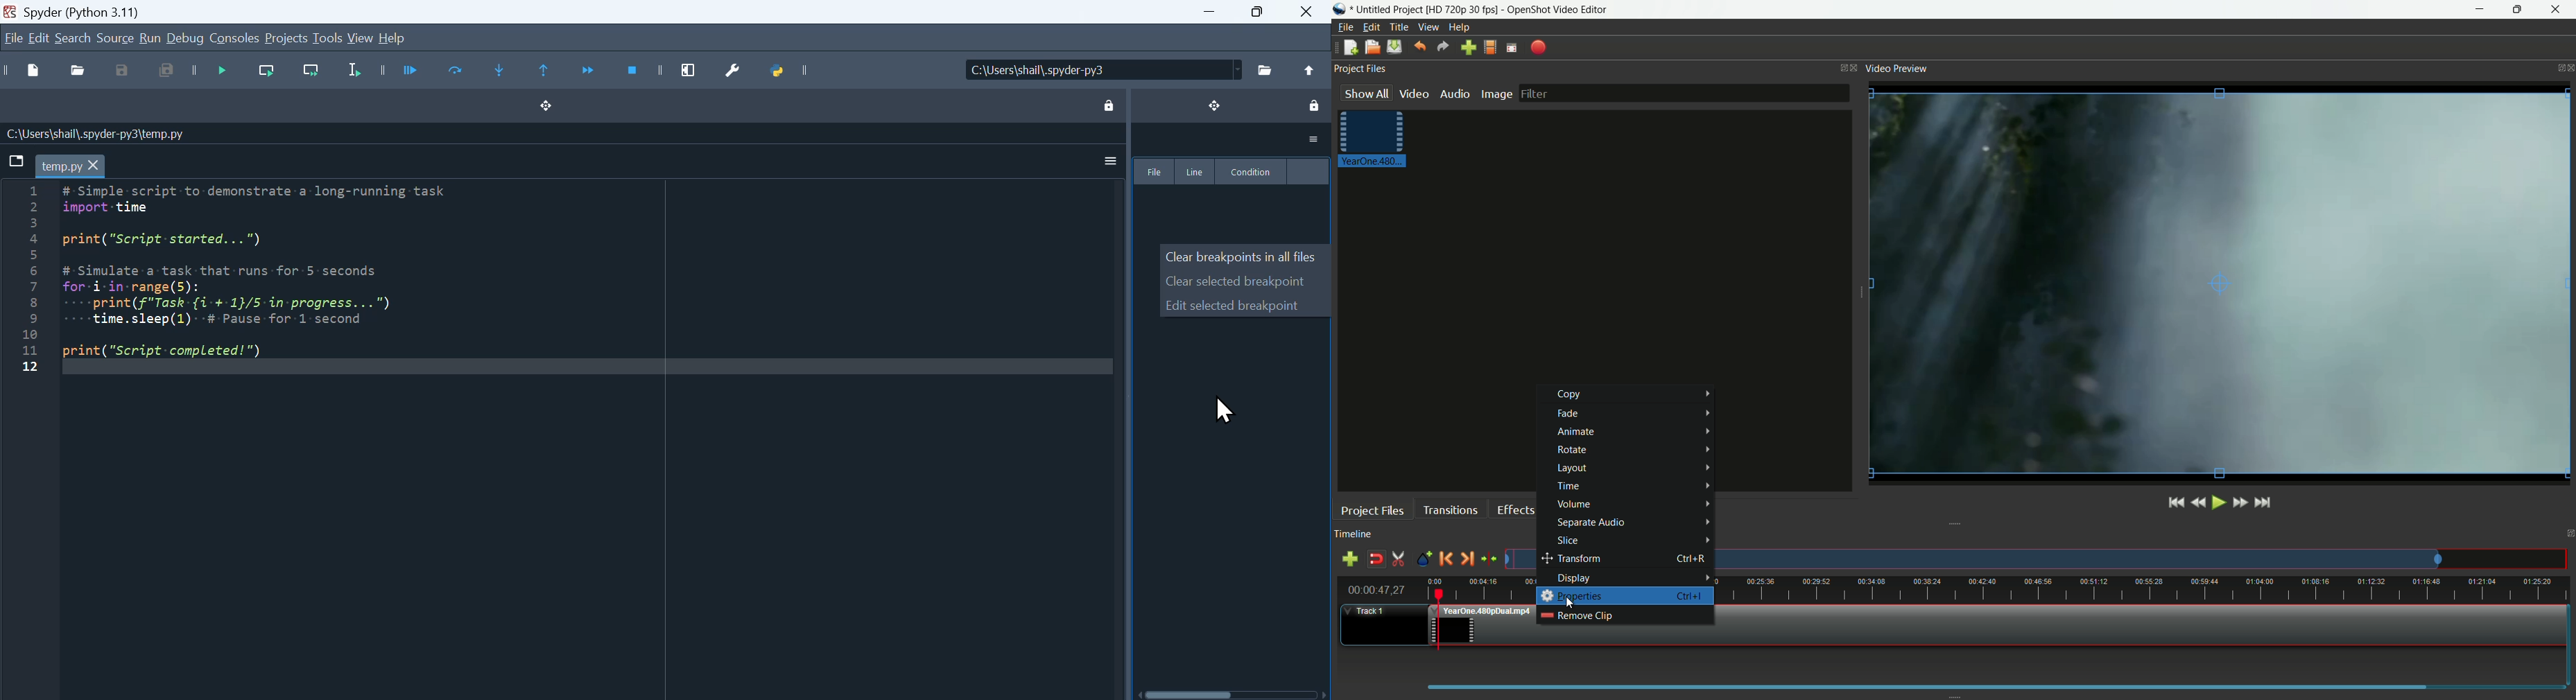 Image resolution: width=2576 pixels, height=700 pixels. Describe the element at coordinates (1360, 69) in the screenshot. I see `project files` at that location.